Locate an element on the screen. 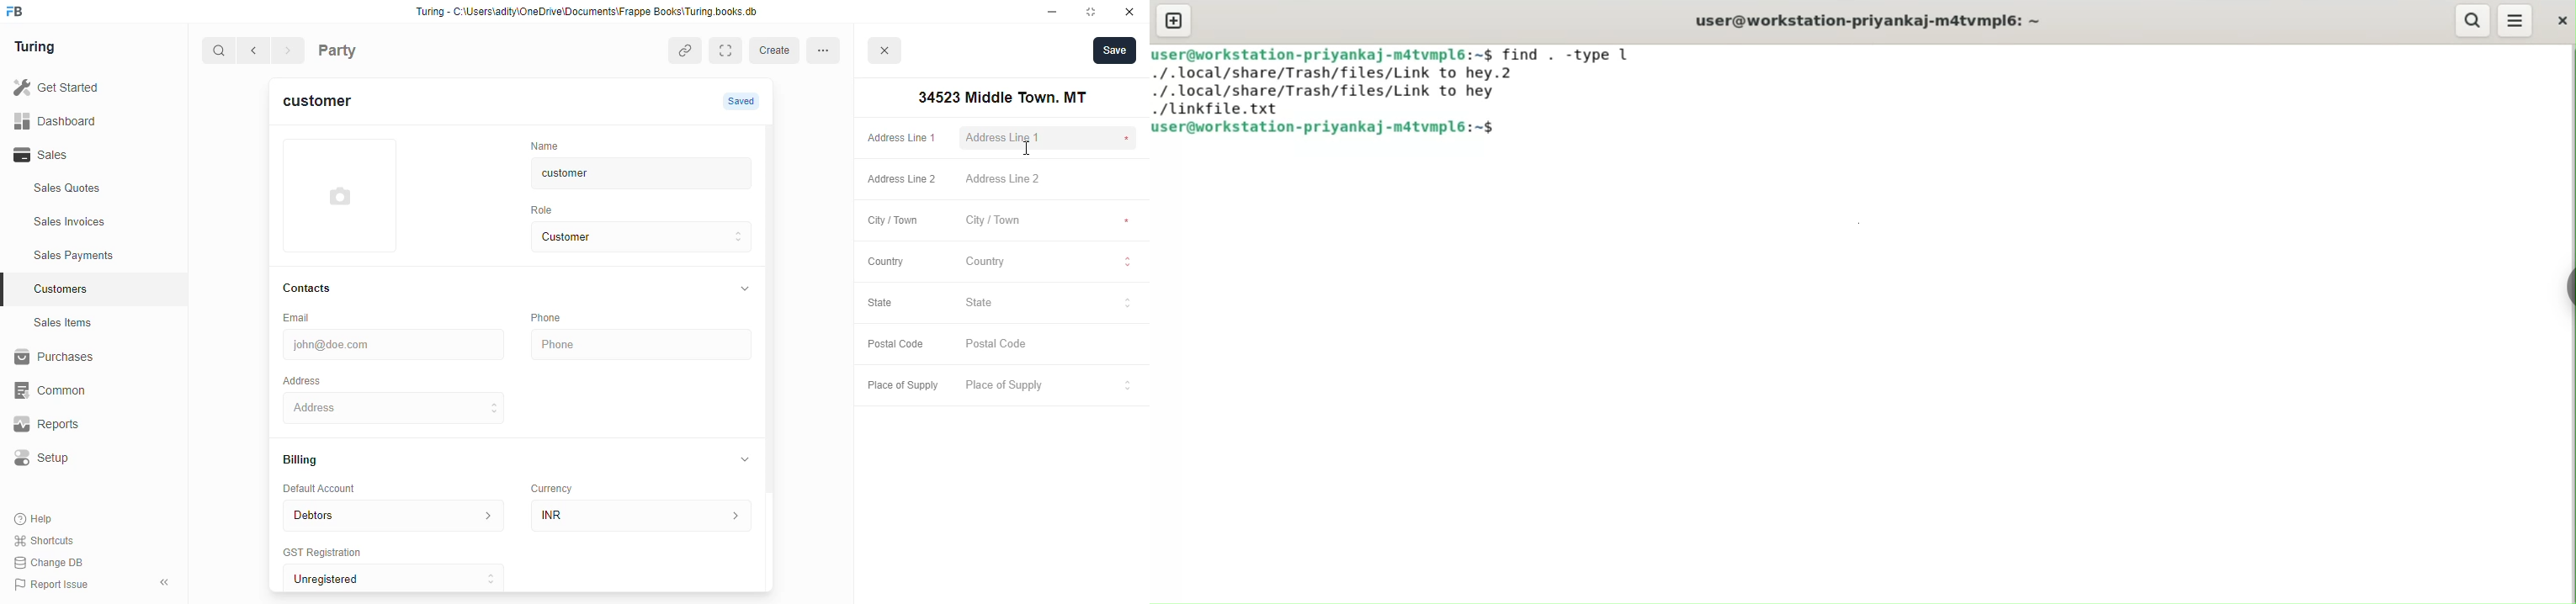 The height and width of the screenshot is (616, 2576). customer is located at coordinates (628, 173).